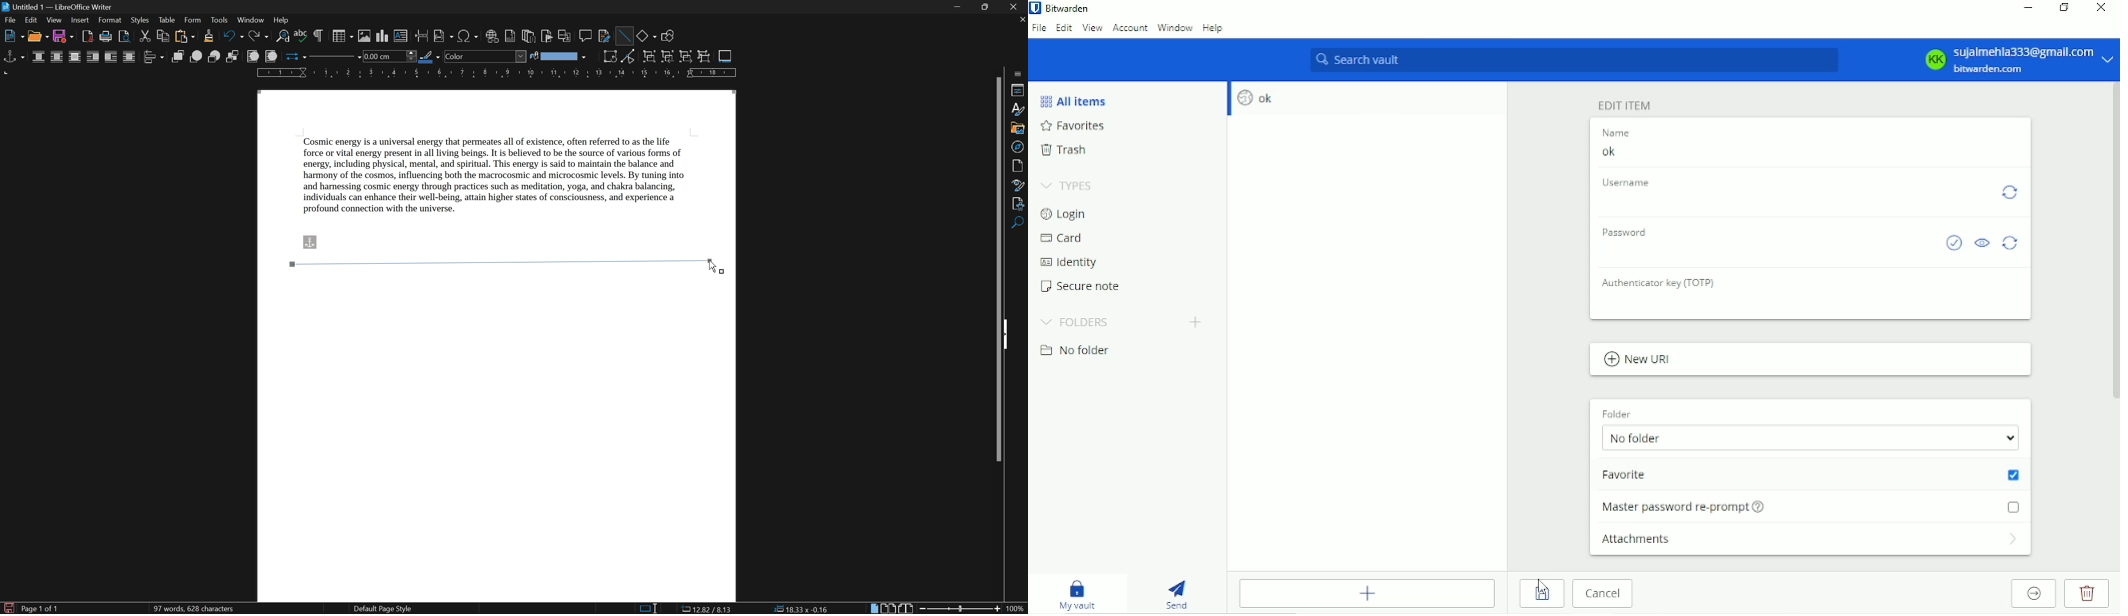 Image resolution: width=2128 pixels, height=616 pixels. I want to click on copy, so click(163, 35).